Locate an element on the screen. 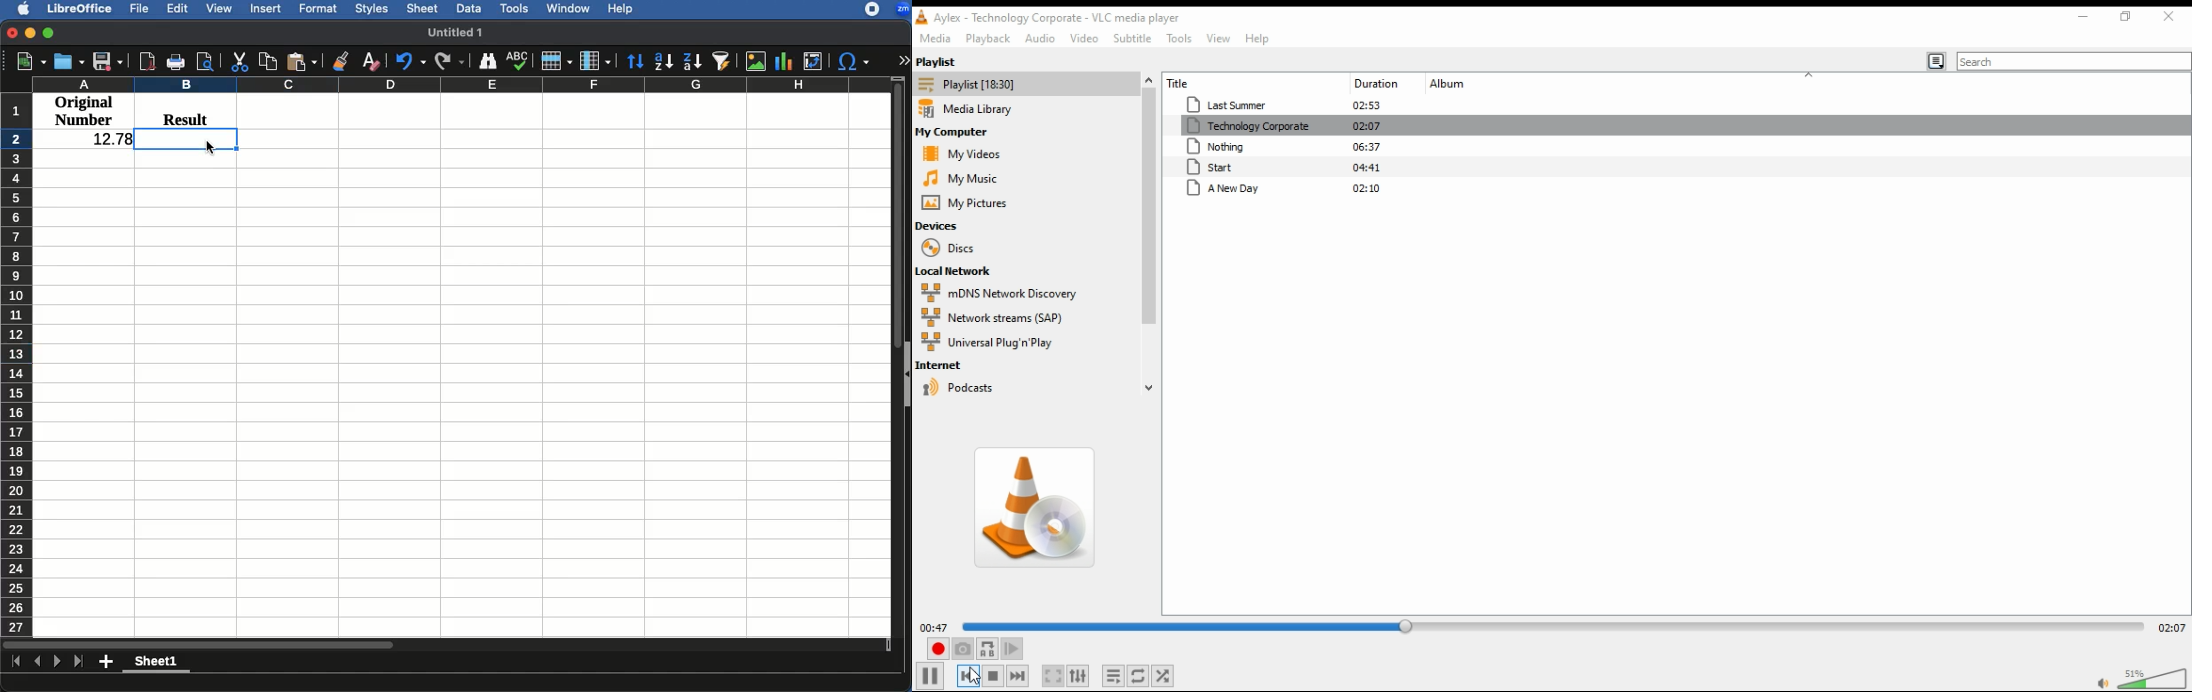  aylex - technology corporate - VLC media player is located at coordinates (1059, 17).